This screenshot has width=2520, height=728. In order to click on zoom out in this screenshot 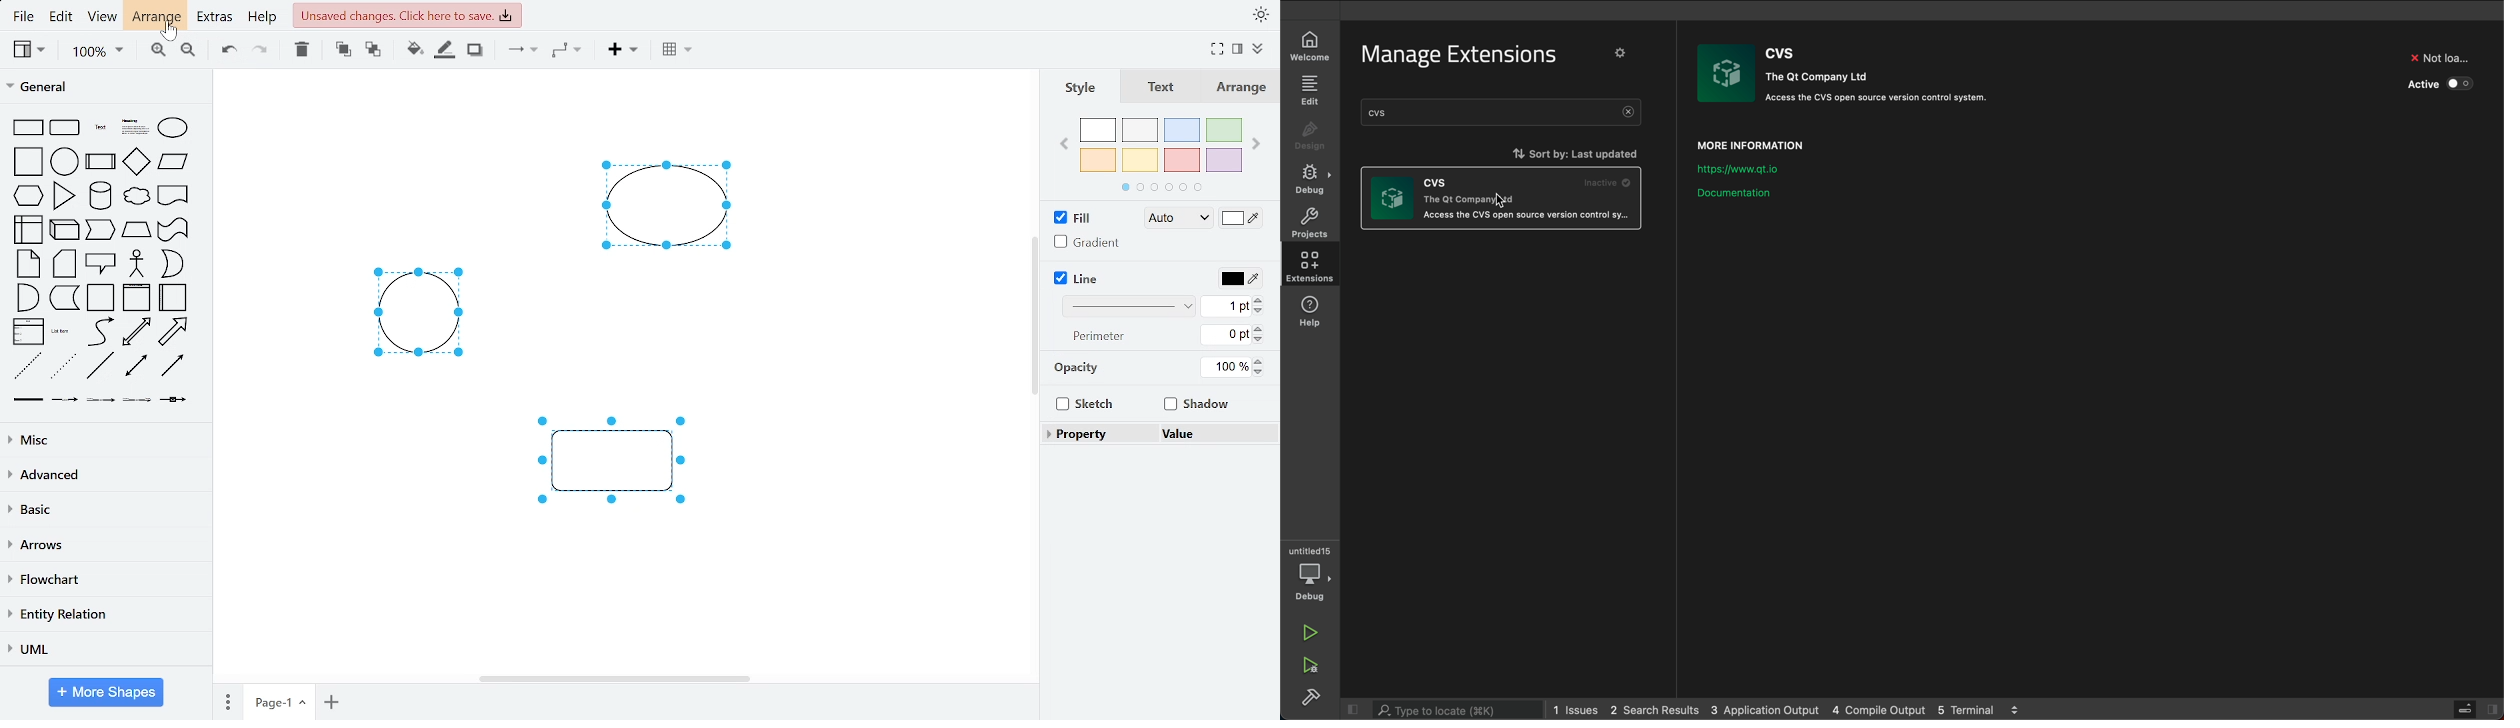, I will do `click(186, 52)`.